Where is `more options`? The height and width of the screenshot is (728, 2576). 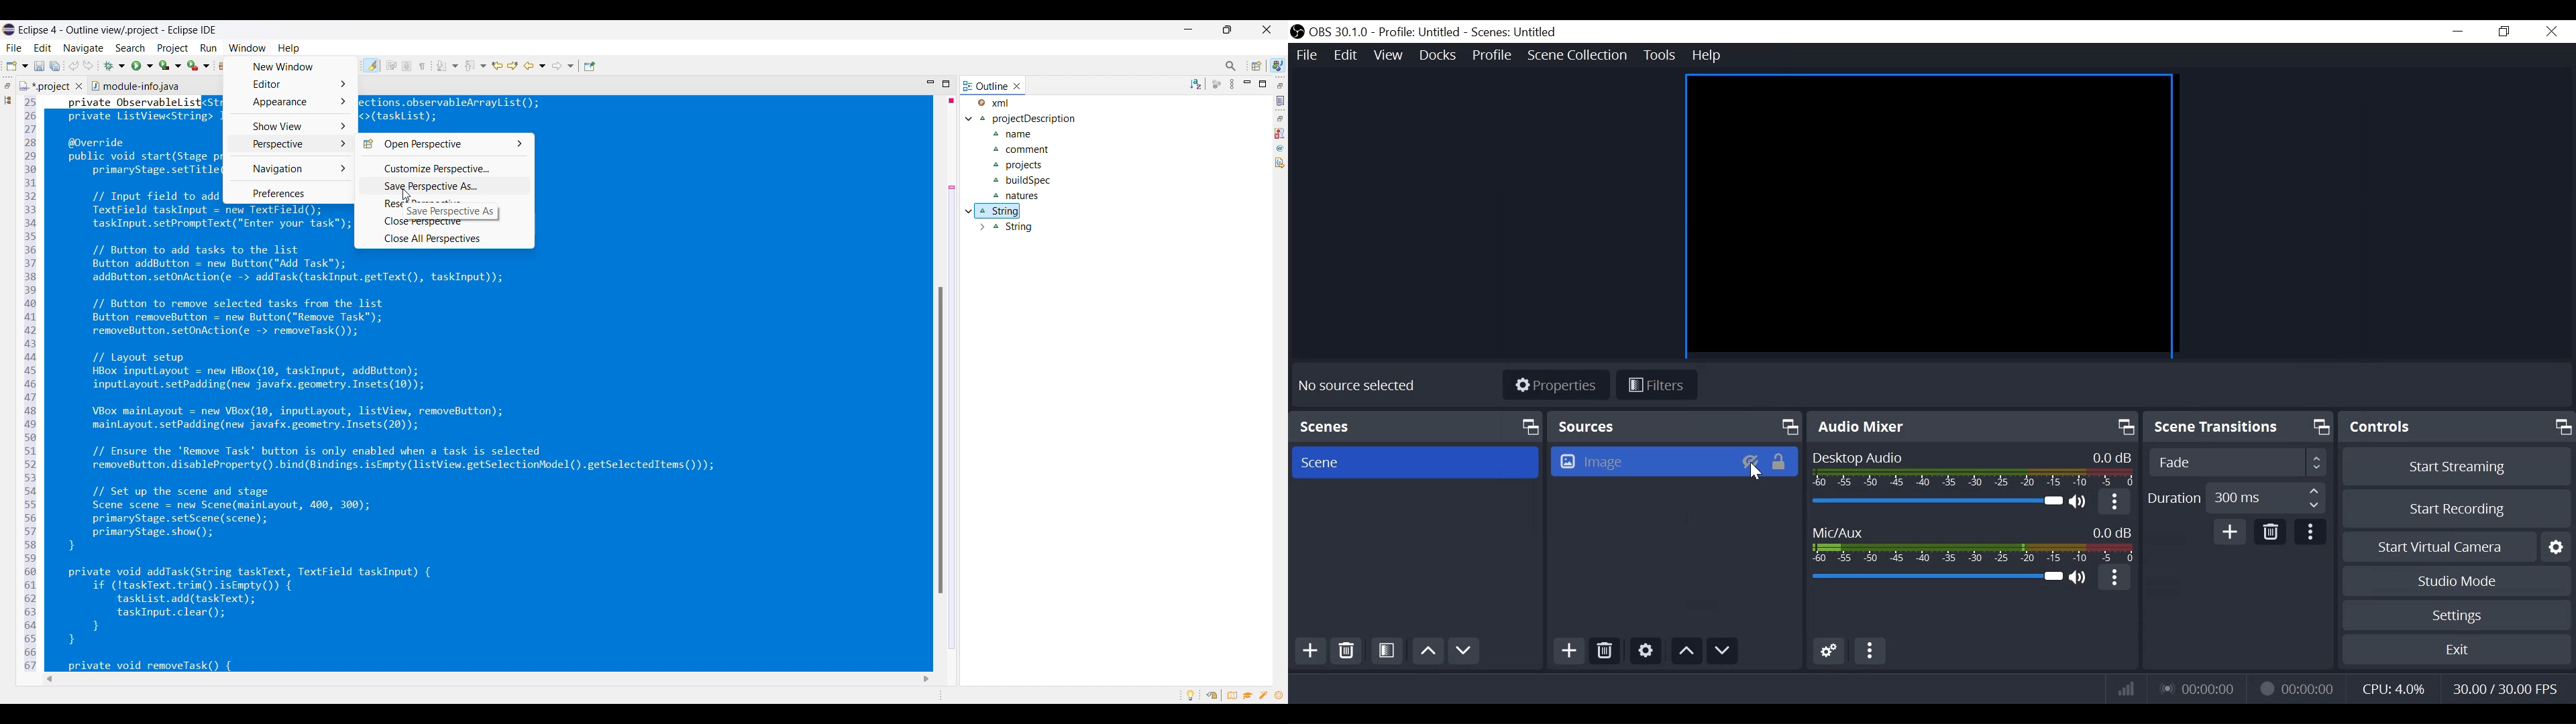
more options is located at coordinates (2114, 500).